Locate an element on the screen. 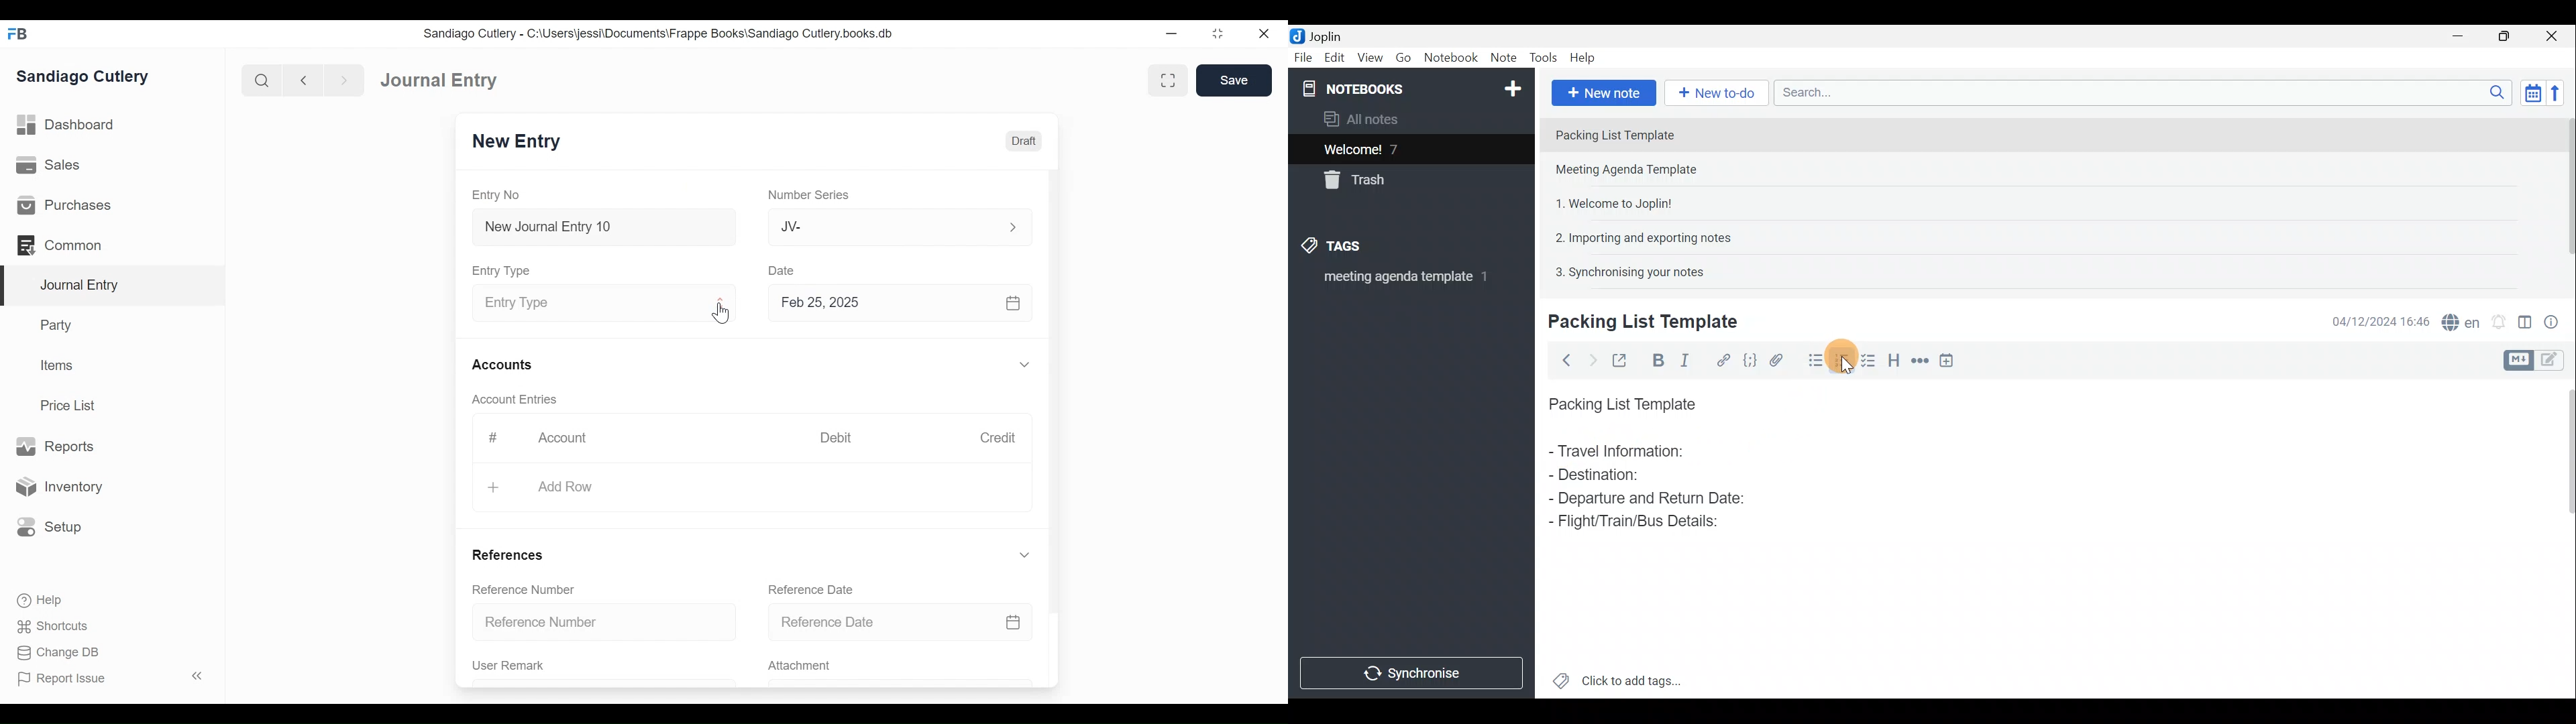 The image size is (2576, 728). Close is located at coordinates (1263, 34).